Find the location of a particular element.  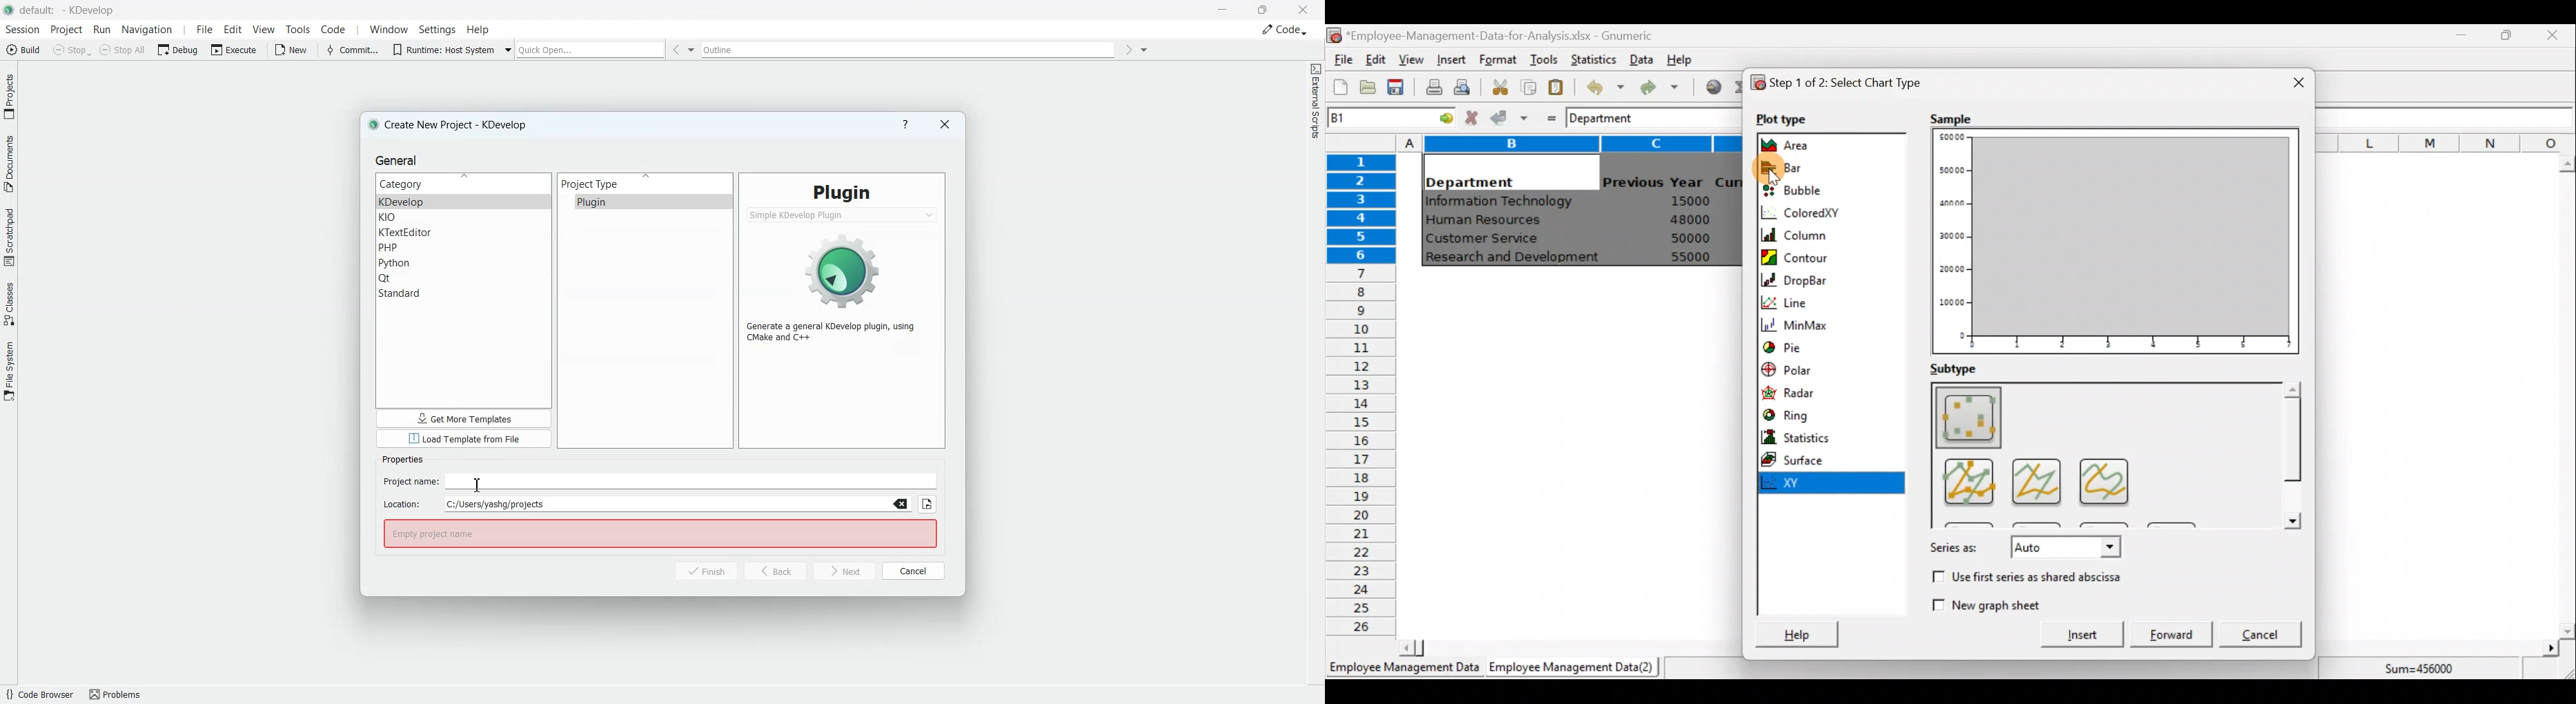

Column is located at coordinates (1825, 235).